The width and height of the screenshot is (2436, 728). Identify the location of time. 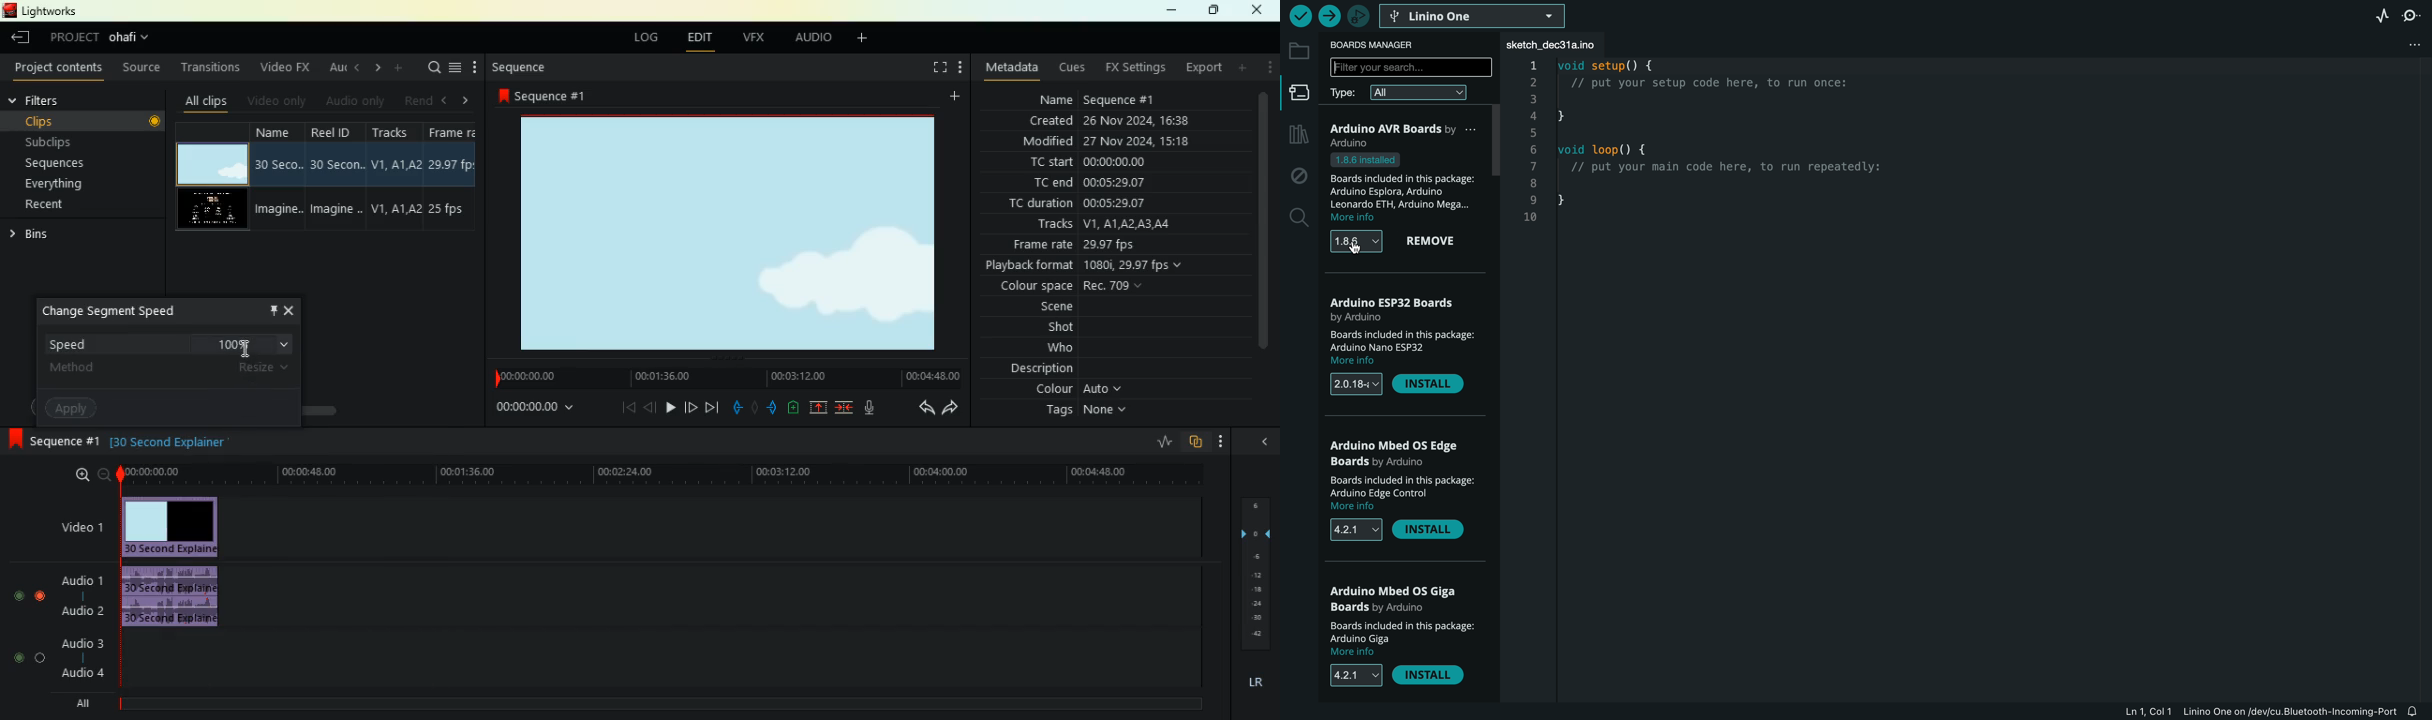
(722, 376).